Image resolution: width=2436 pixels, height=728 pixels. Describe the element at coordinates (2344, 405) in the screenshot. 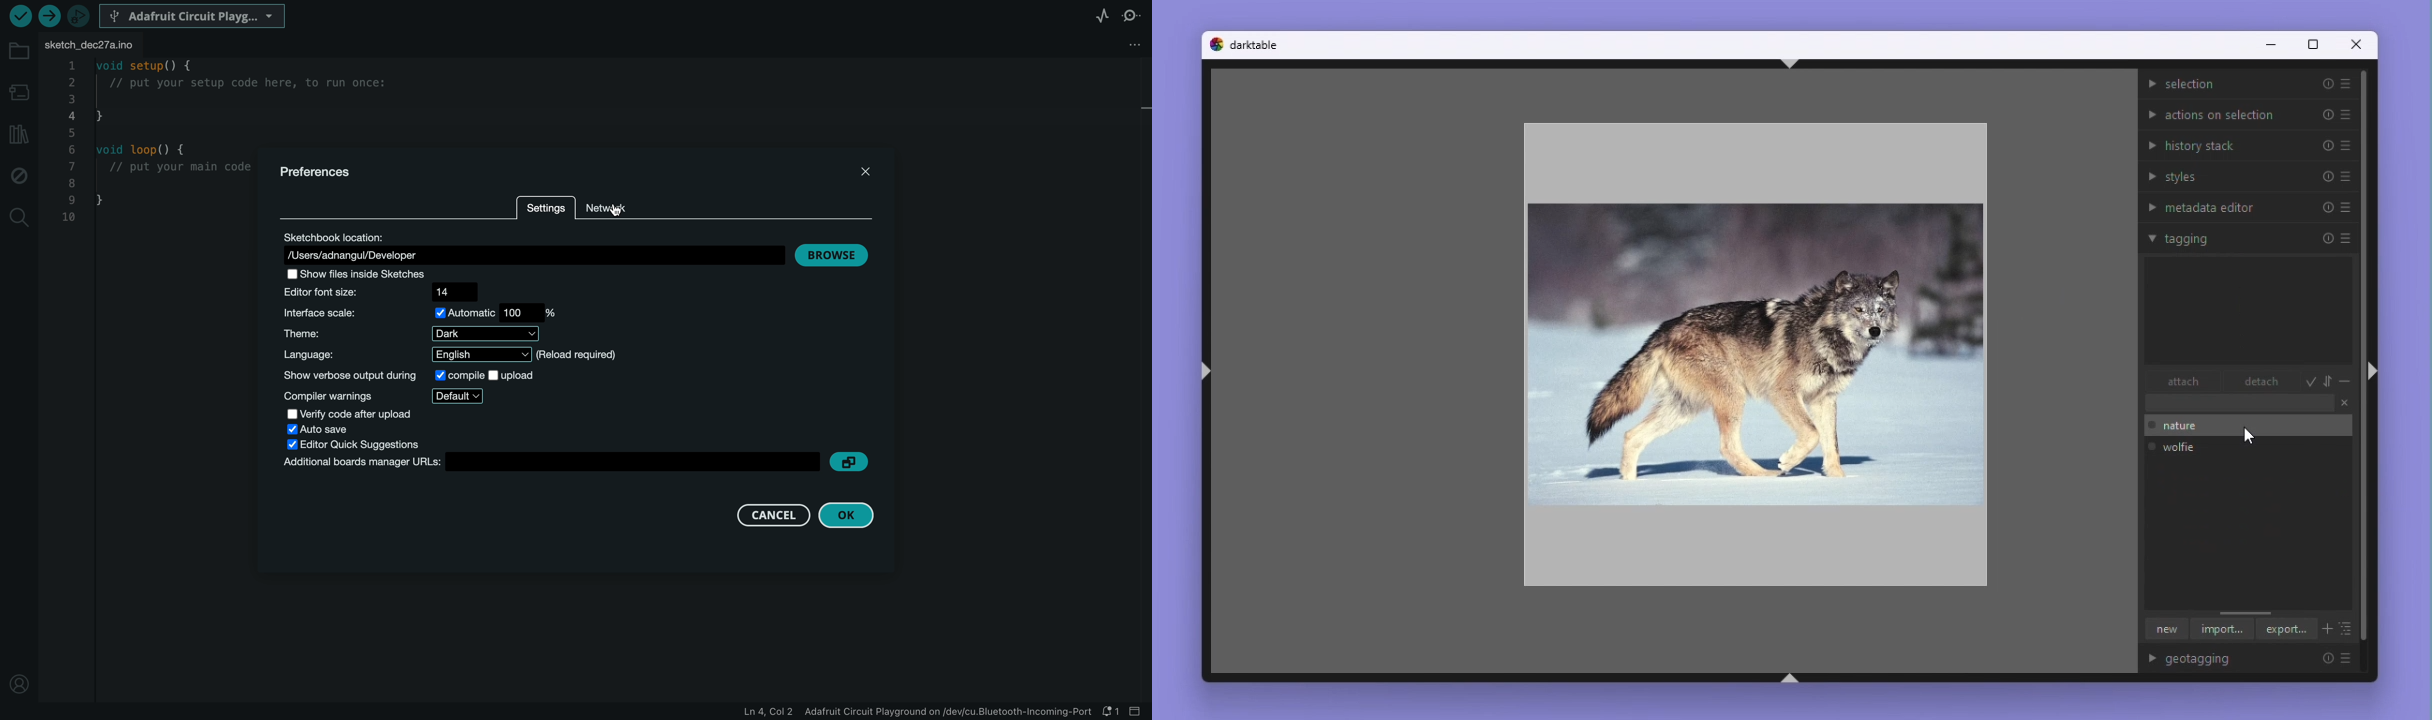

I see `Close` at that location.